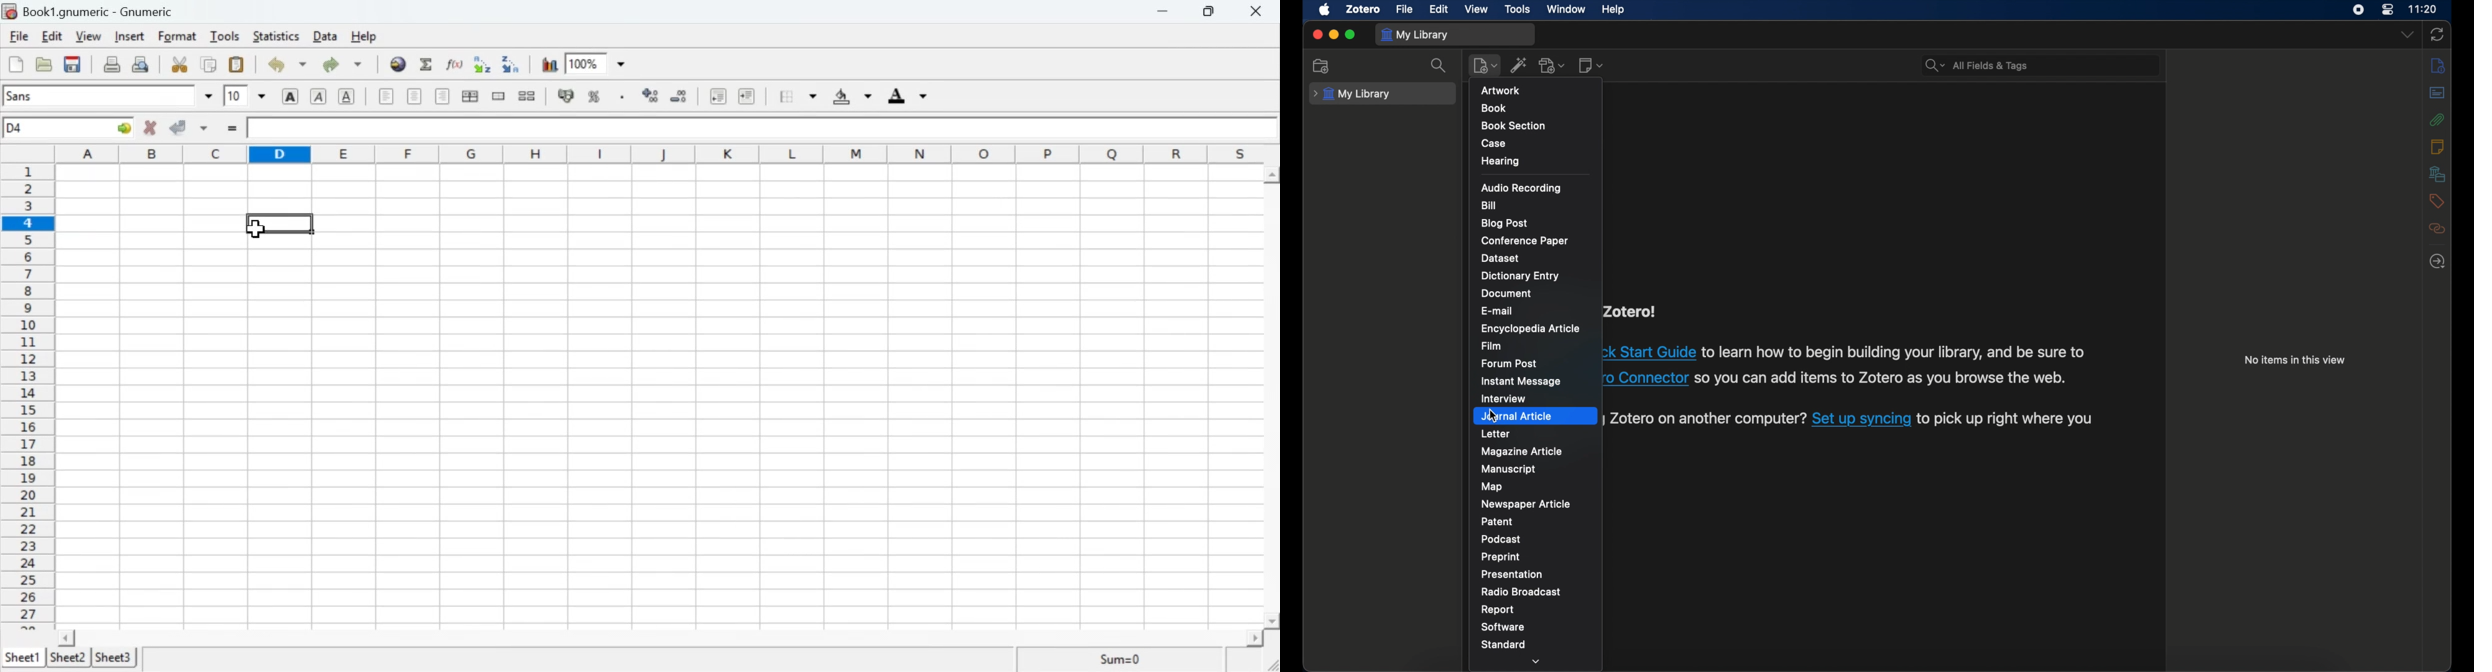  I want to click on tool tip, so click(1509, 95).